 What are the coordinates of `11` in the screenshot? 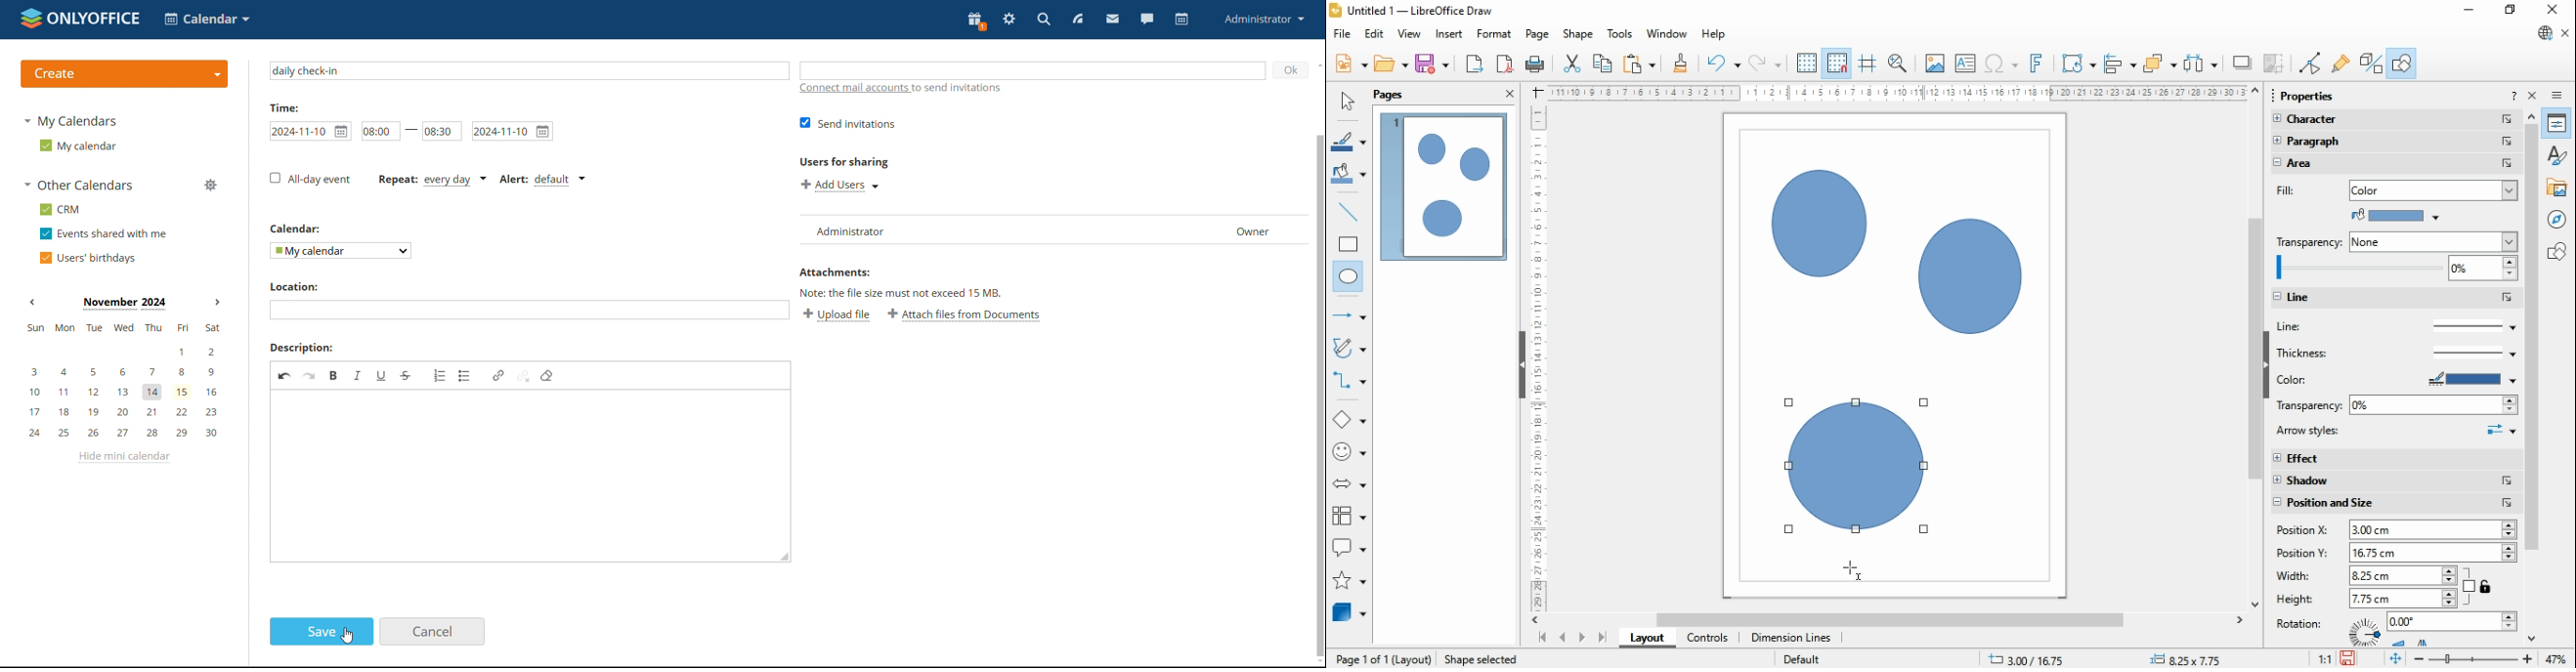 It's located at (2326, 658).